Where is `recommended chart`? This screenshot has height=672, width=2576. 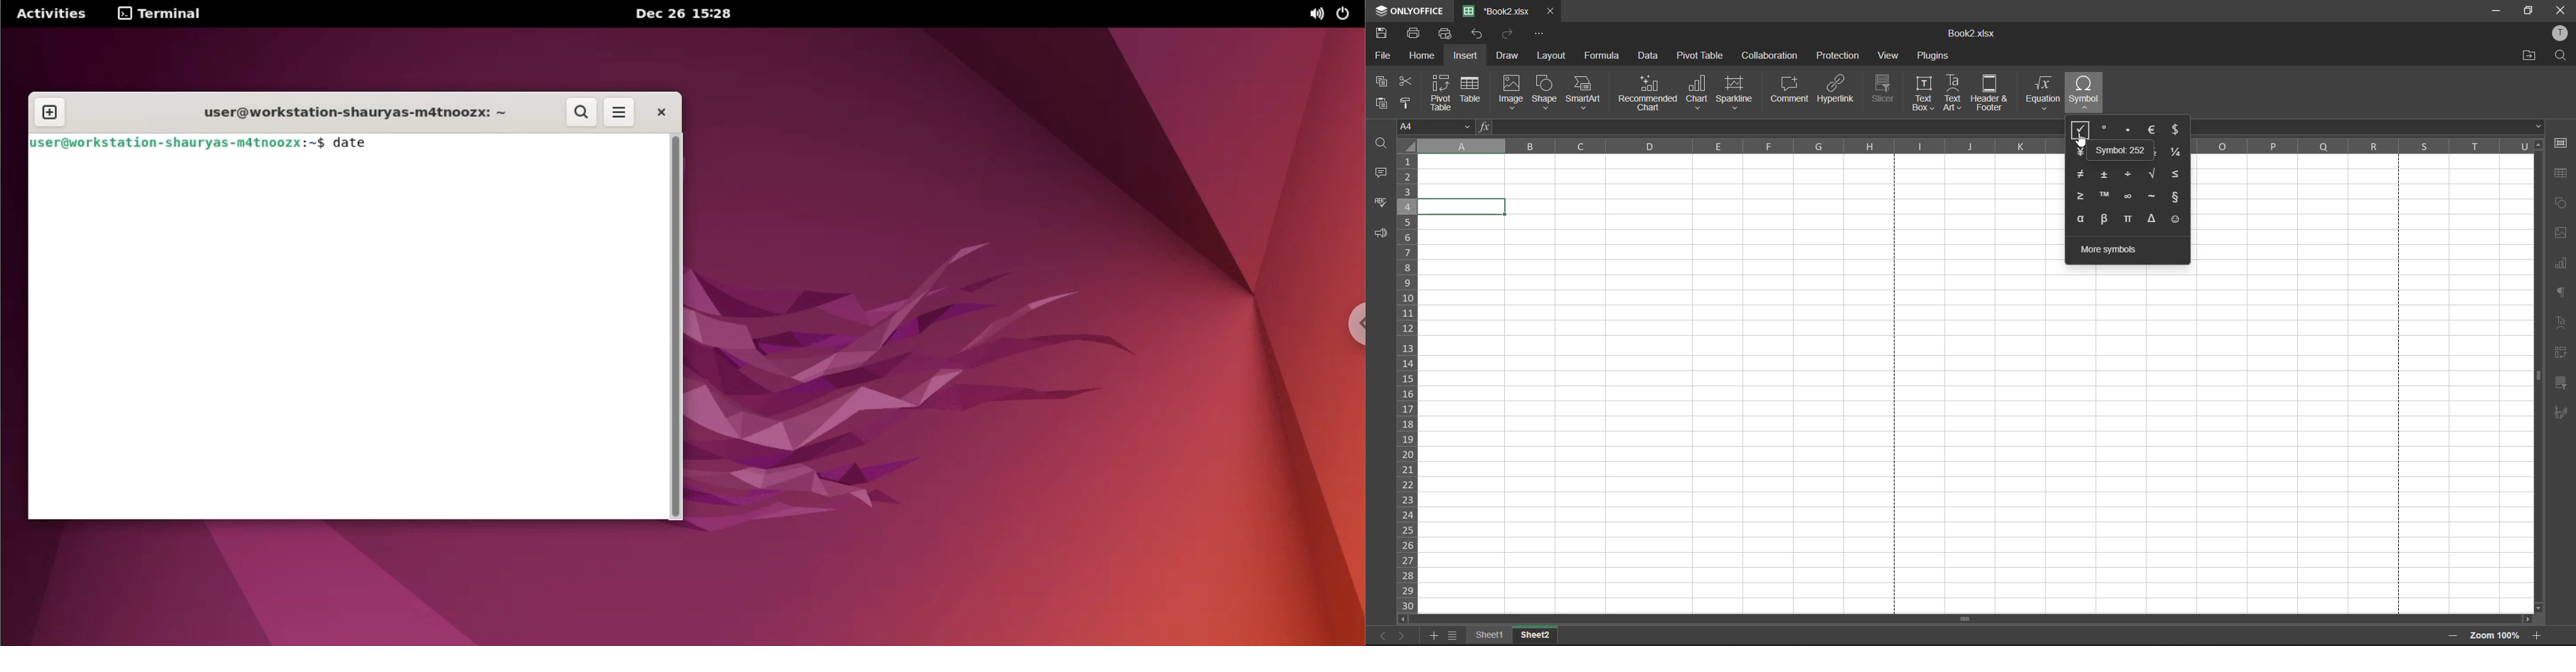
recommended chart is located at coordinates (1648, 91).